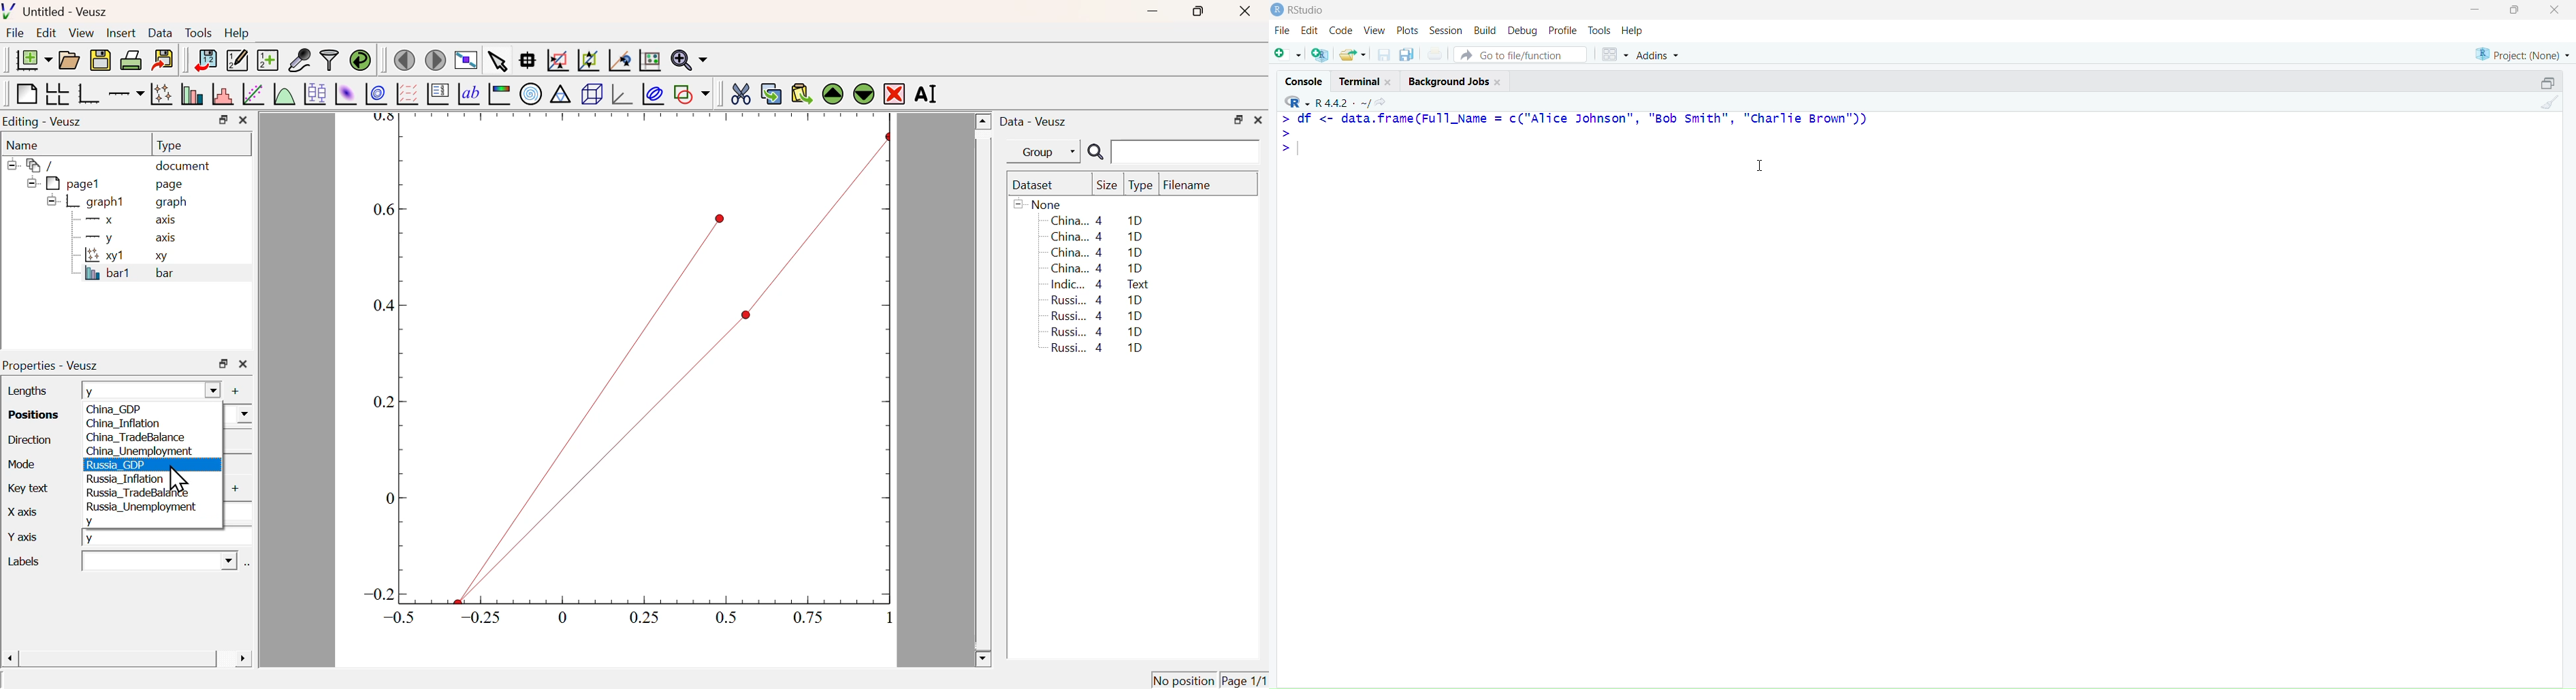  I want to click on Tools, so click(198, 34).